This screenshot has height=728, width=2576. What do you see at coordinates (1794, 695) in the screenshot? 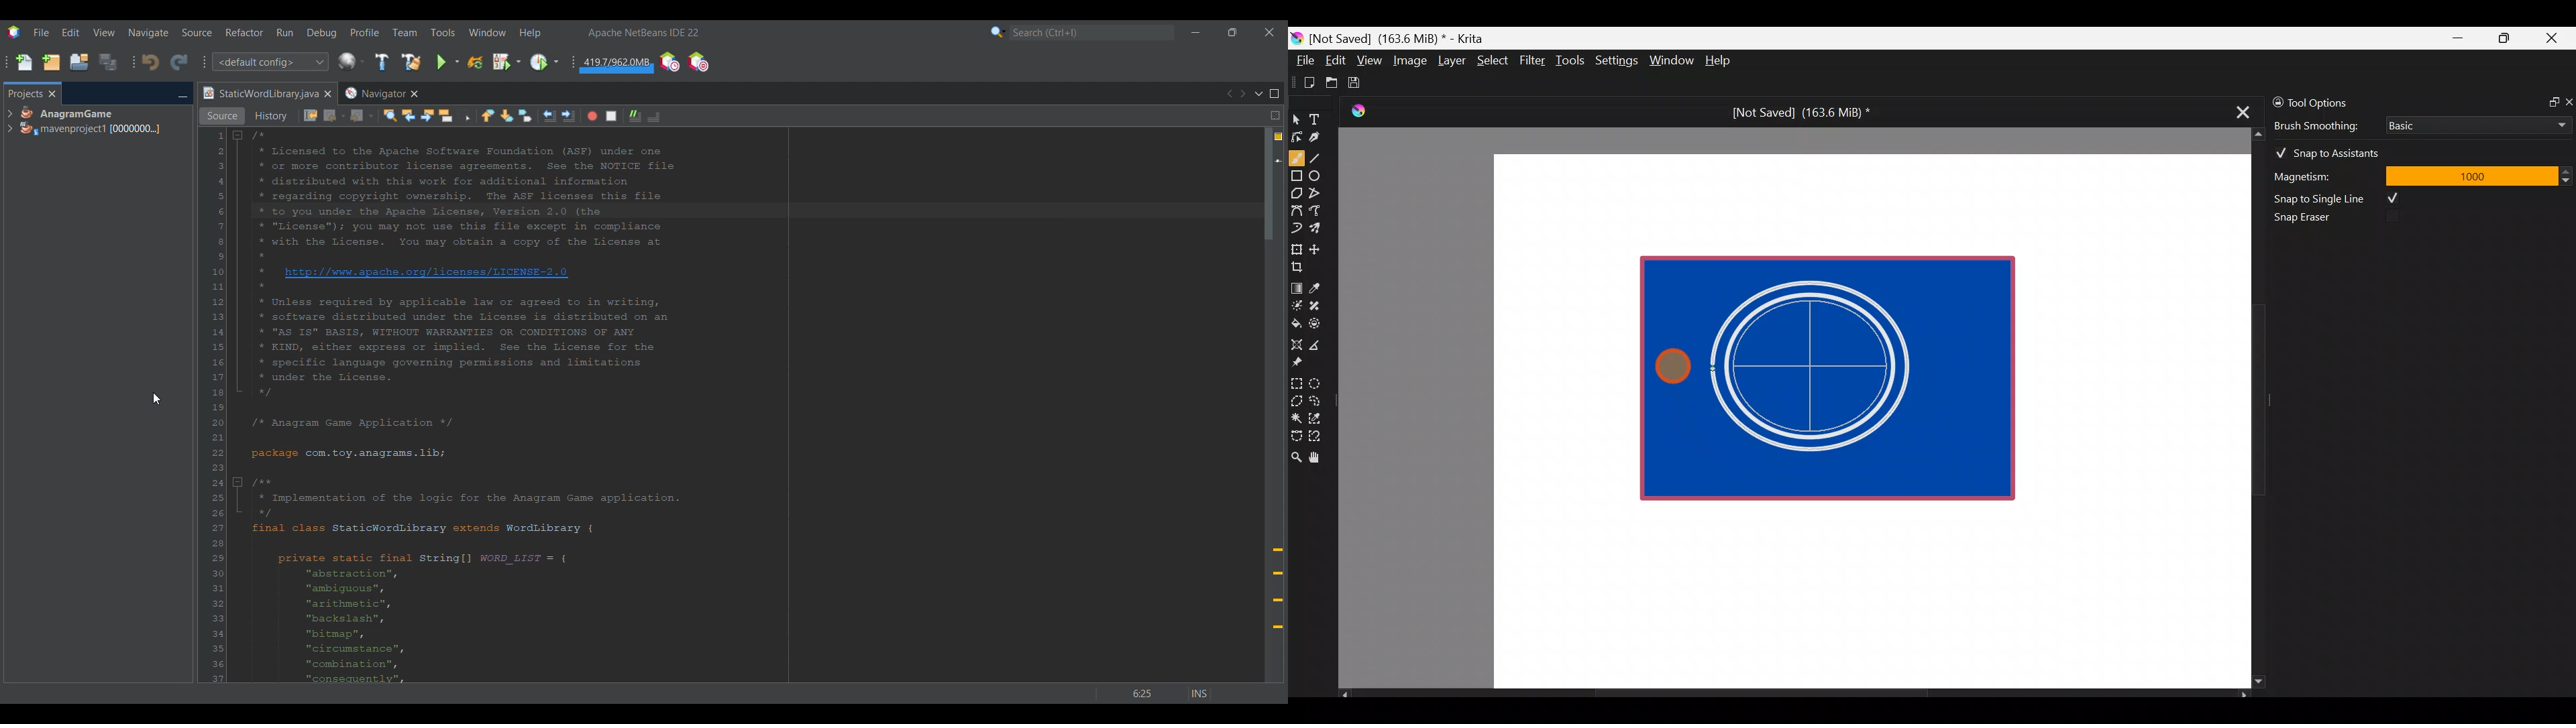
I see `Scroll bar` at bounding box center [1794, 695].